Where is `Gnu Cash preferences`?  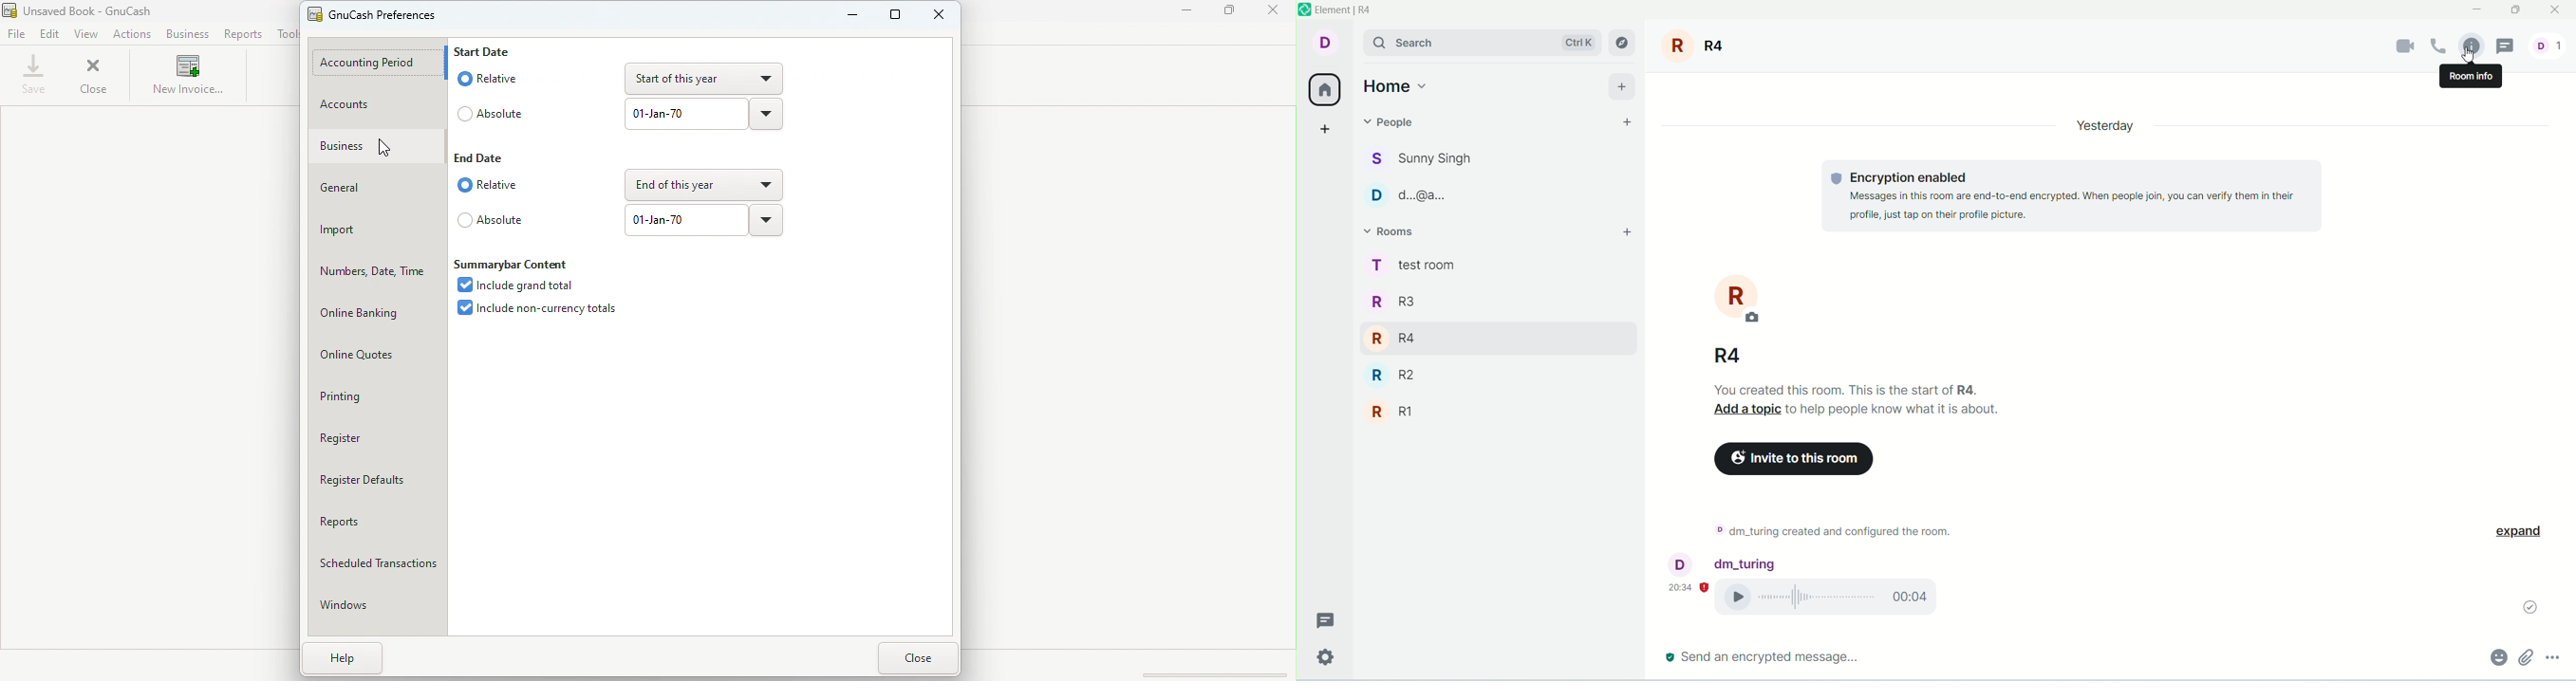 Gnu Cash preferences is located at coordinates (371, 16).